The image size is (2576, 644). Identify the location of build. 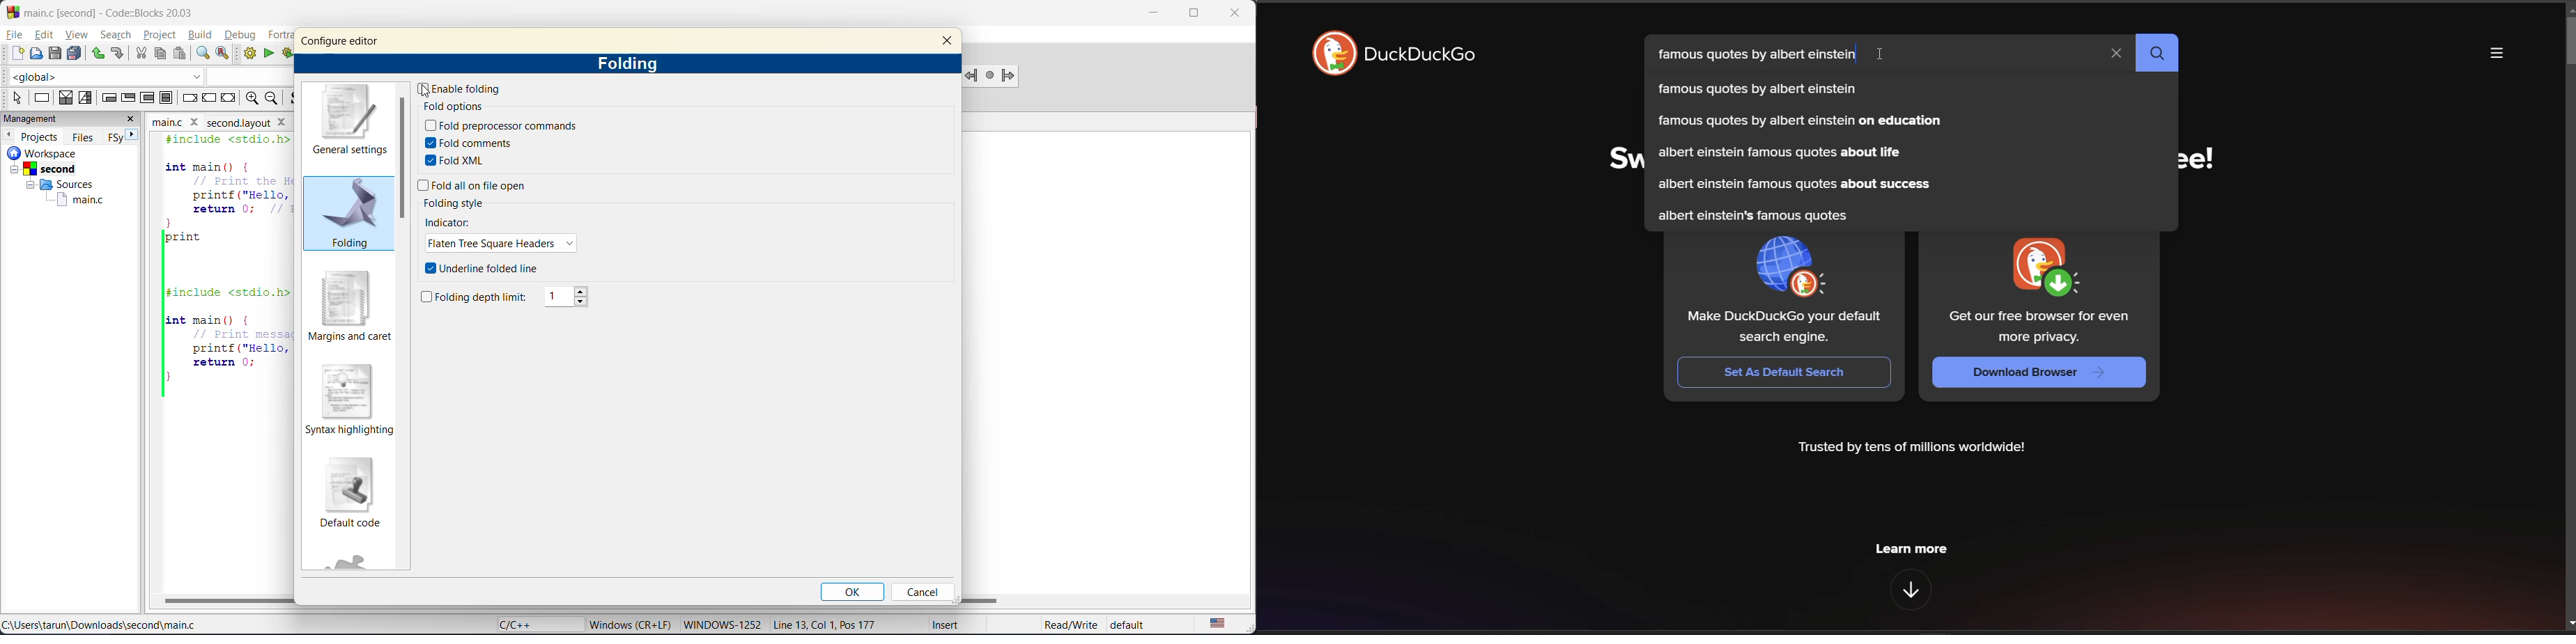
(202, 36).